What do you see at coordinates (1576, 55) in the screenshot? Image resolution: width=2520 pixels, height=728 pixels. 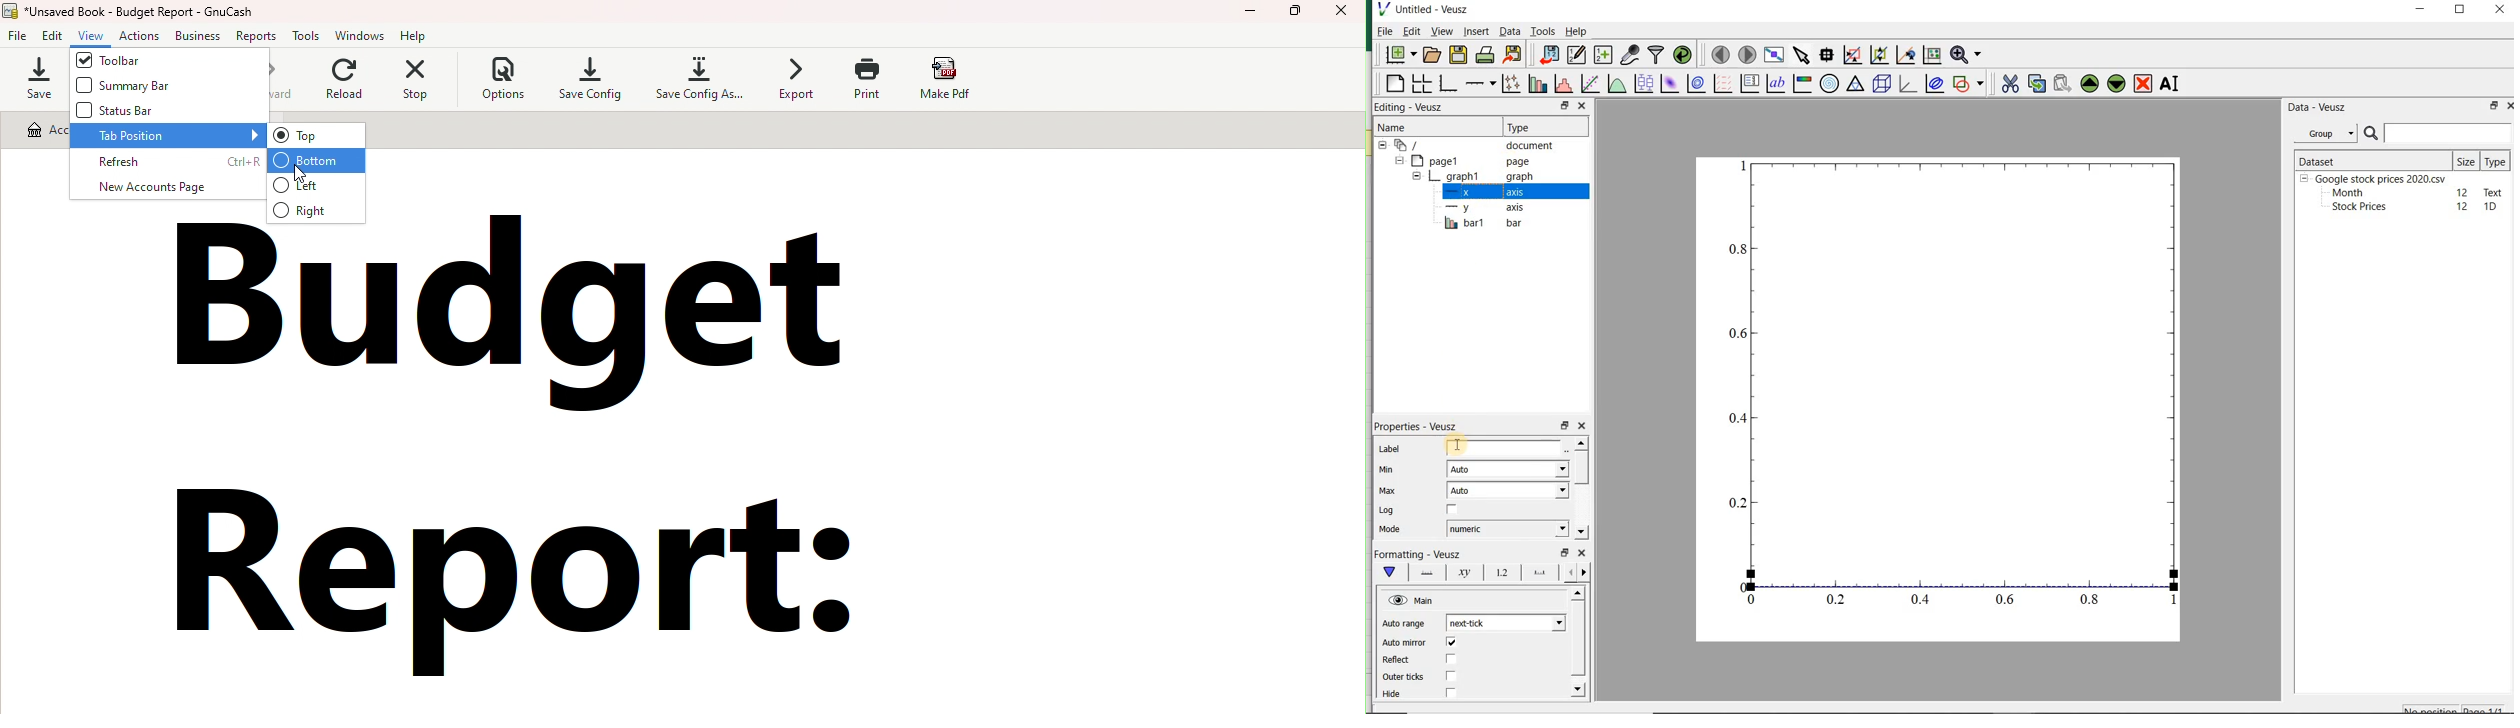 I see `edit and enter new datasets` at bounding box center [1576, 55].